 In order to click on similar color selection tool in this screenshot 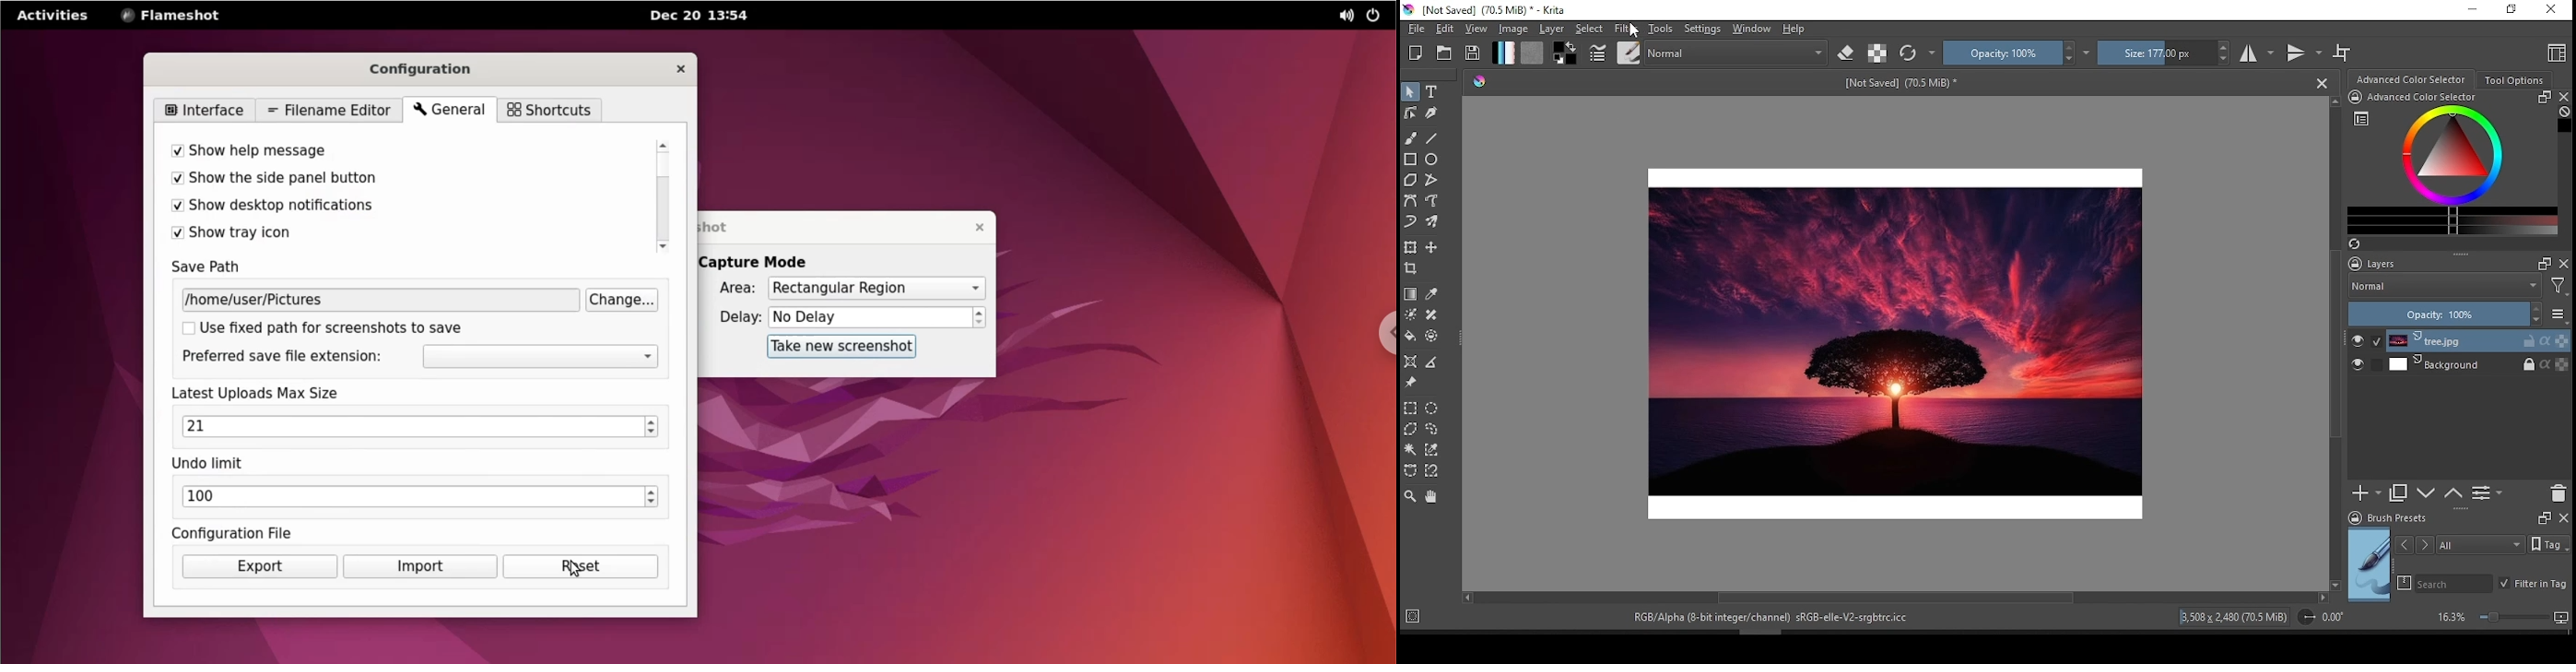, I will do `click(1431, 449)`.